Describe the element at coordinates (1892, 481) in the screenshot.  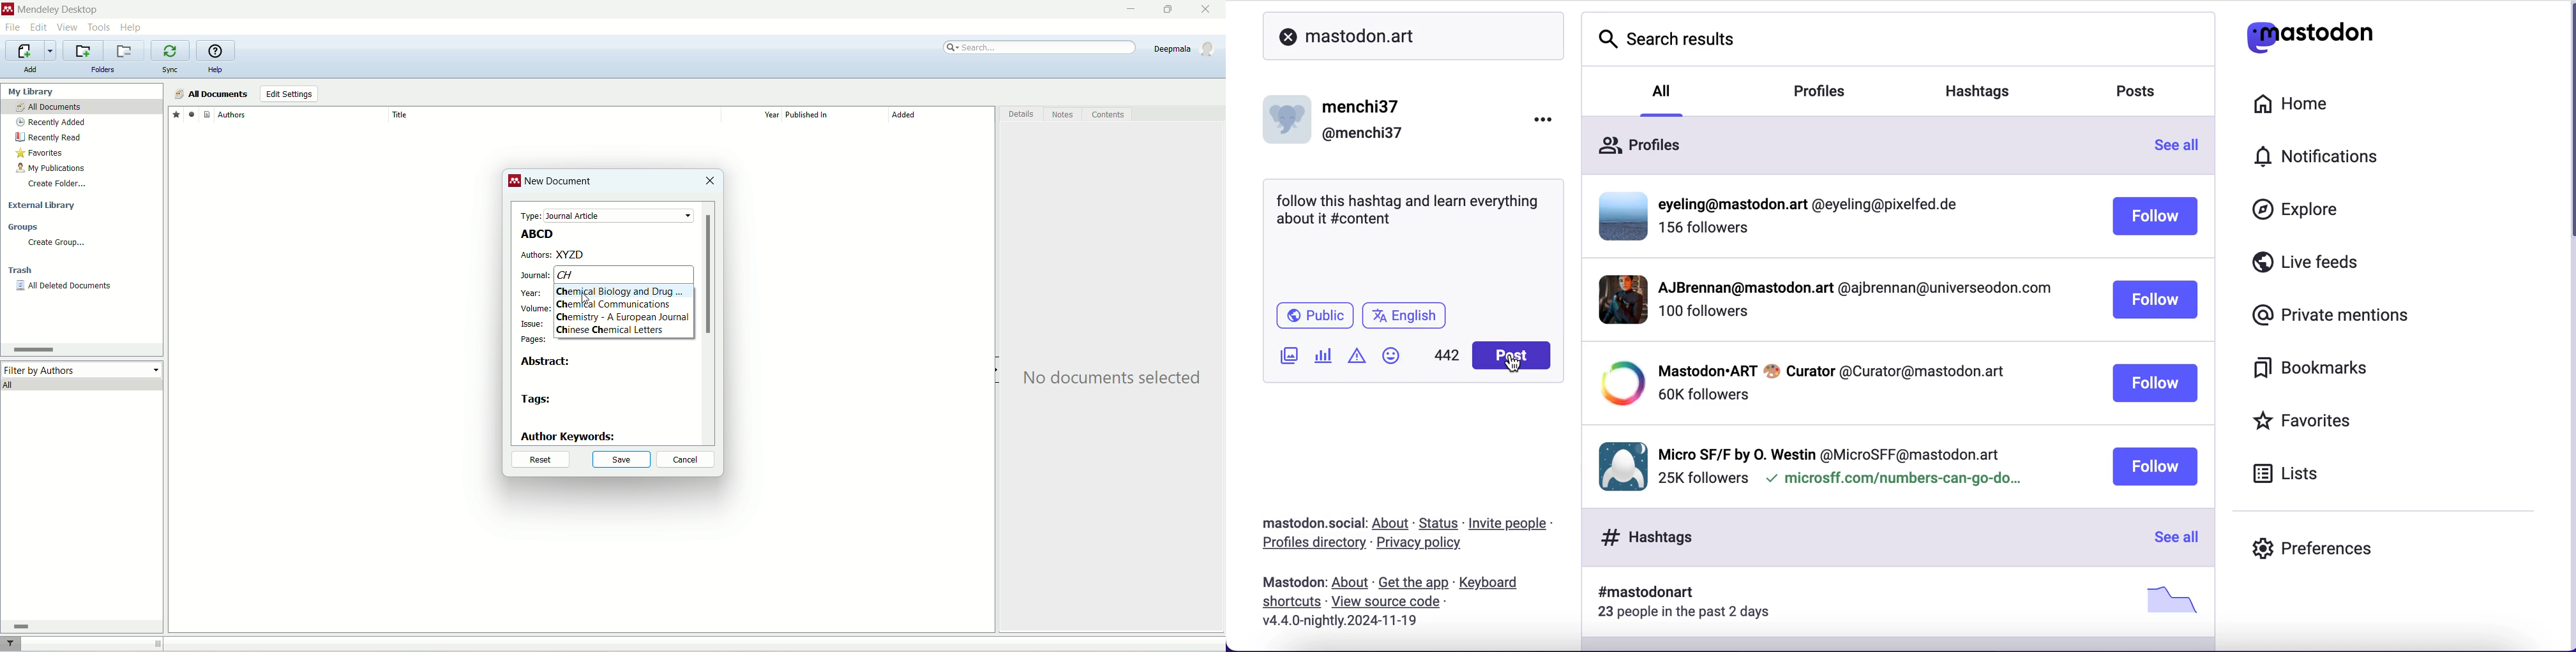
I see `microsff` at that location.